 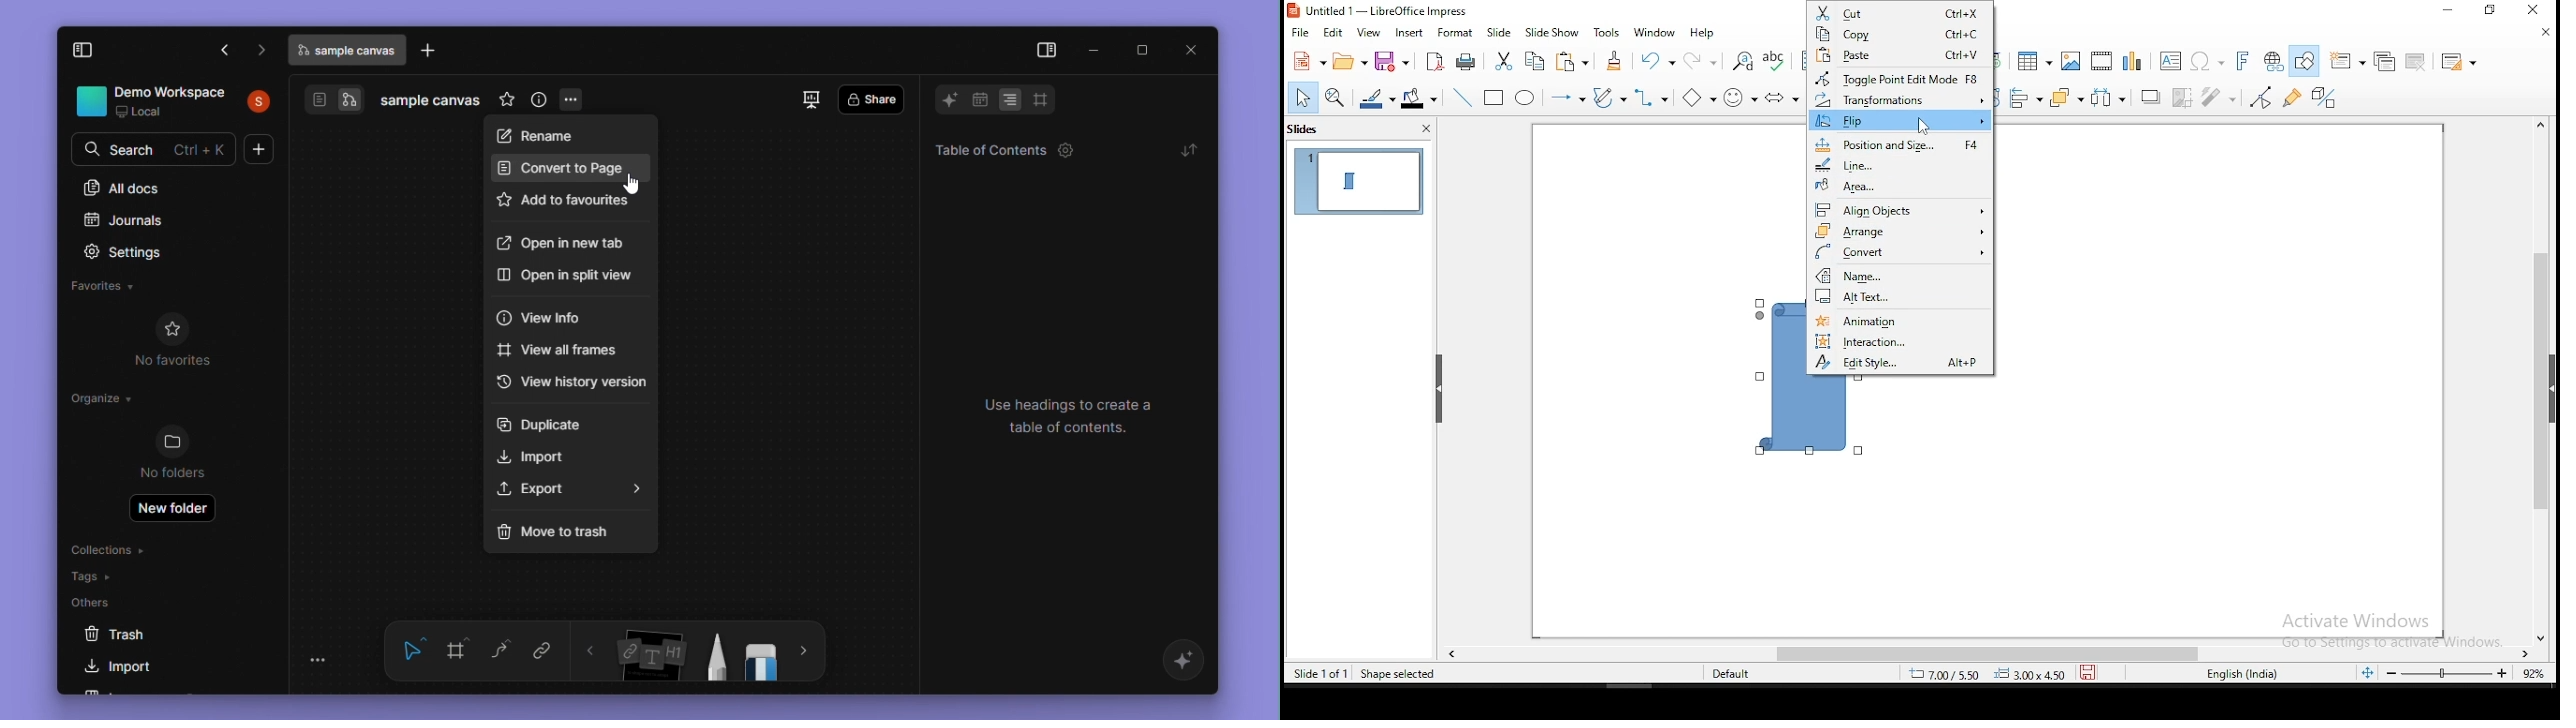 What do you see at coordinates (135, 636) in the screenshot?
I see `trash` at bounding box center [135, 636].